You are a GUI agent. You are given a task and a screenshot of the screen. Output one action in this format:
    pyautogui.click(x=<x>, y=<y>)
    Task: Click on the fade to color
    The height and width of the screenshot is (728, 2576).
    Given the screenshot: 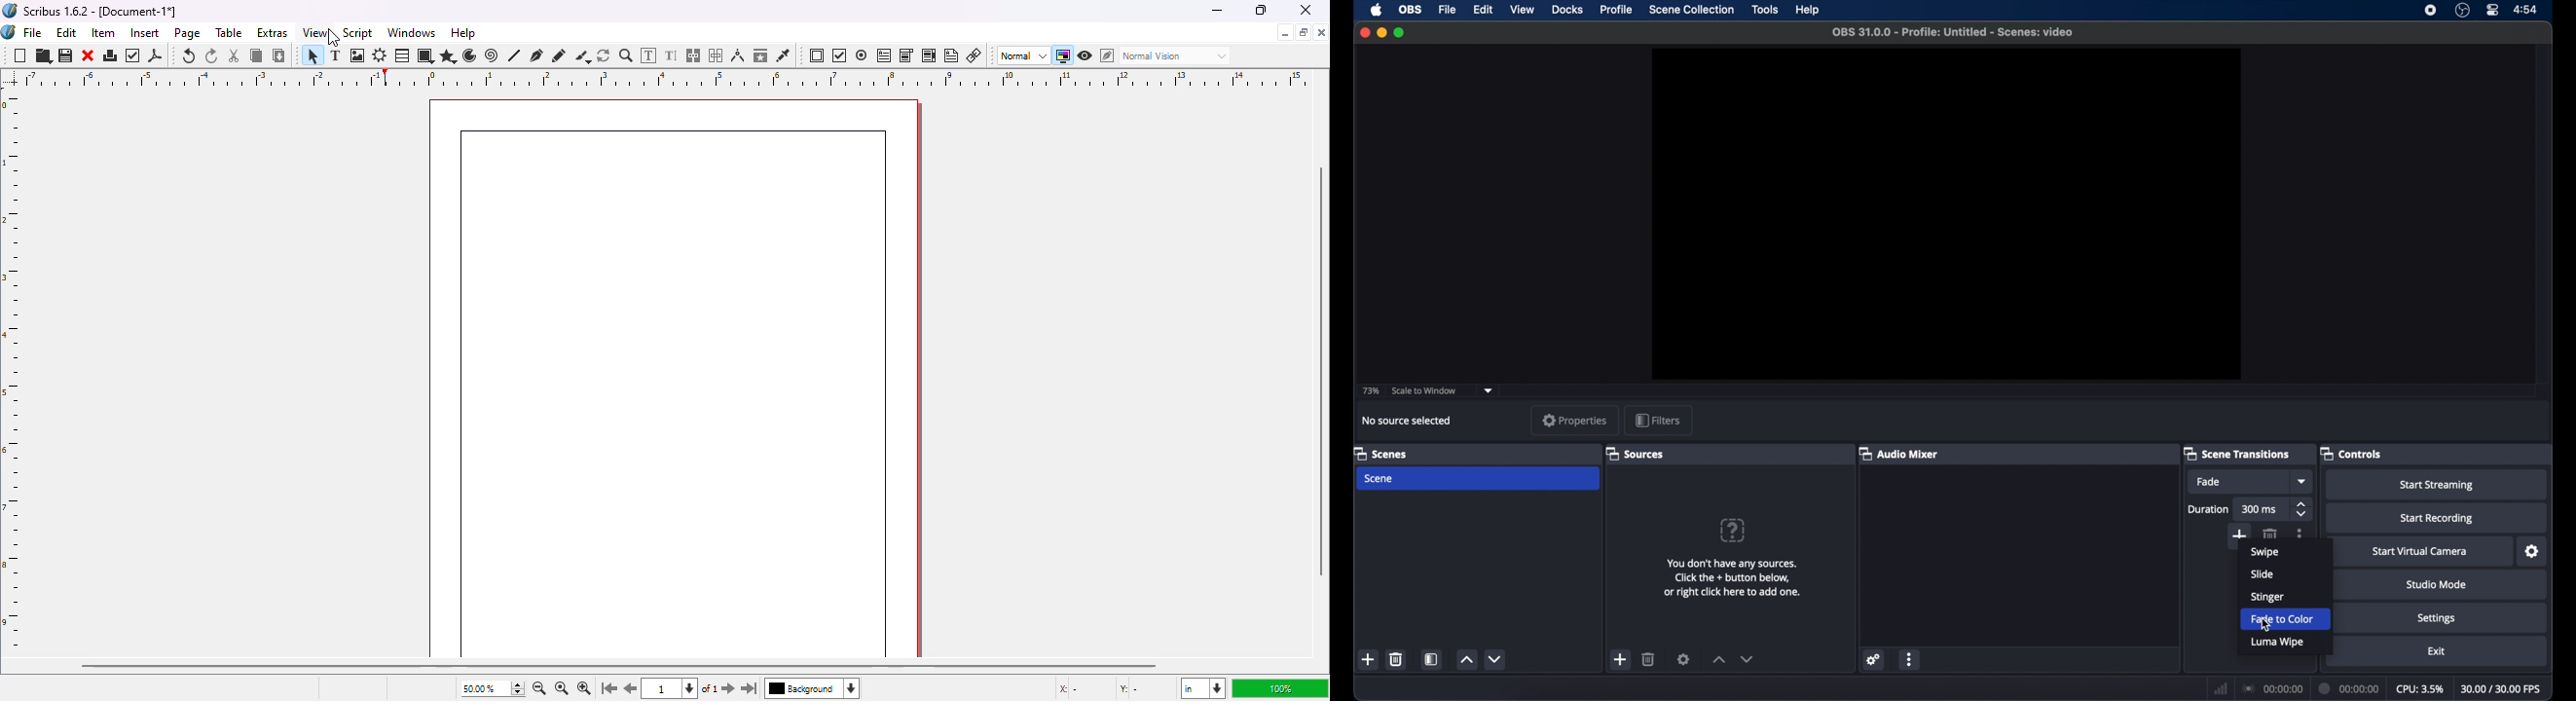 What is the action you would take?
    pyautogui.click(x=2296, y=619)
    